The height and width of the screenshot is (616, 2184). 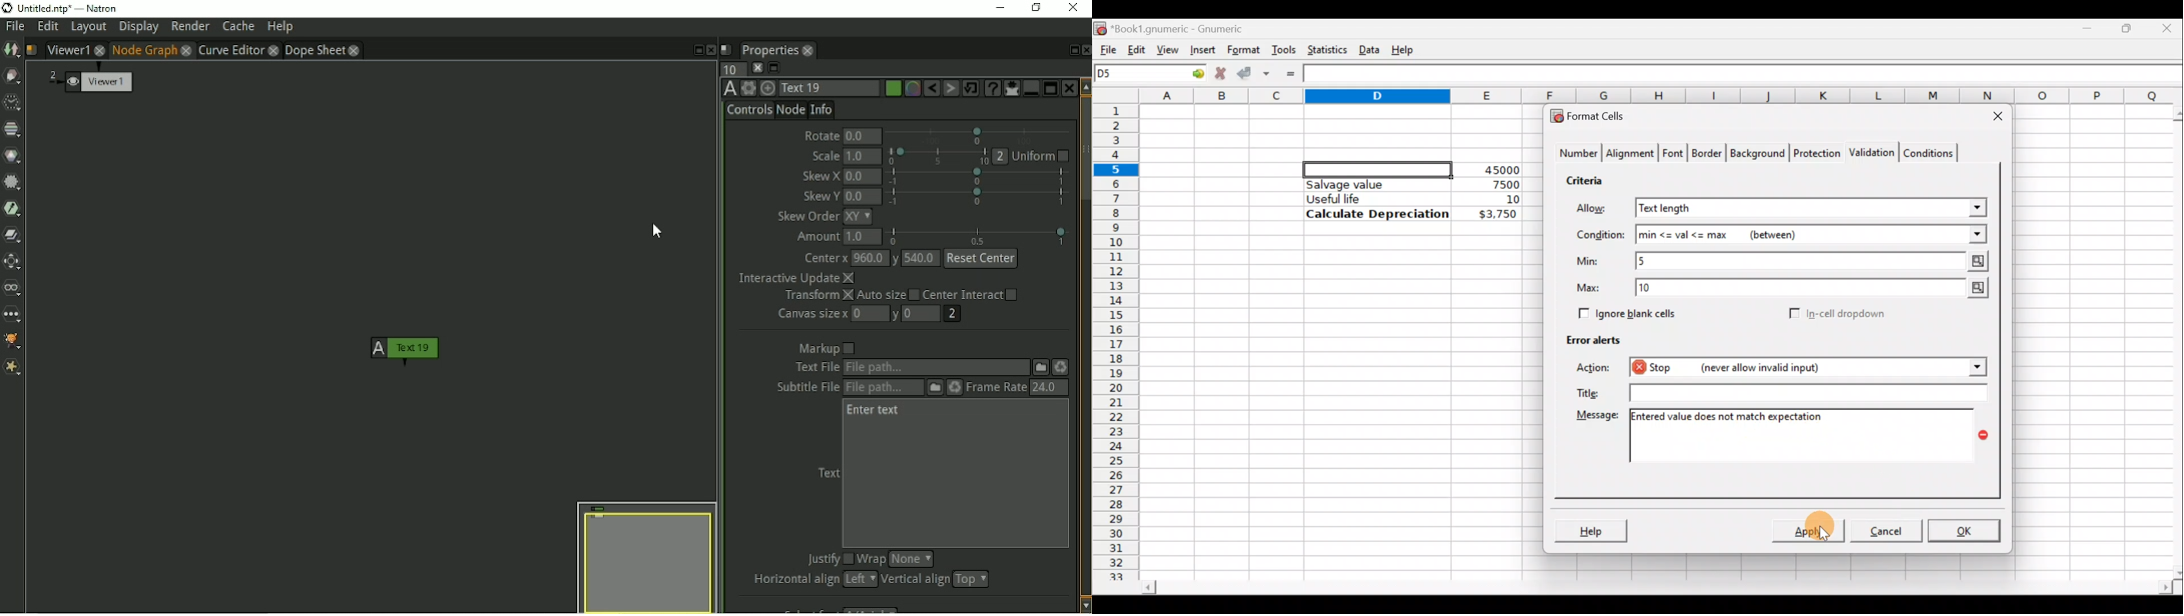 What do you see at coordinates (825, 348) in the screenshot?
I see `Markup` at bounding box center [825, 348].